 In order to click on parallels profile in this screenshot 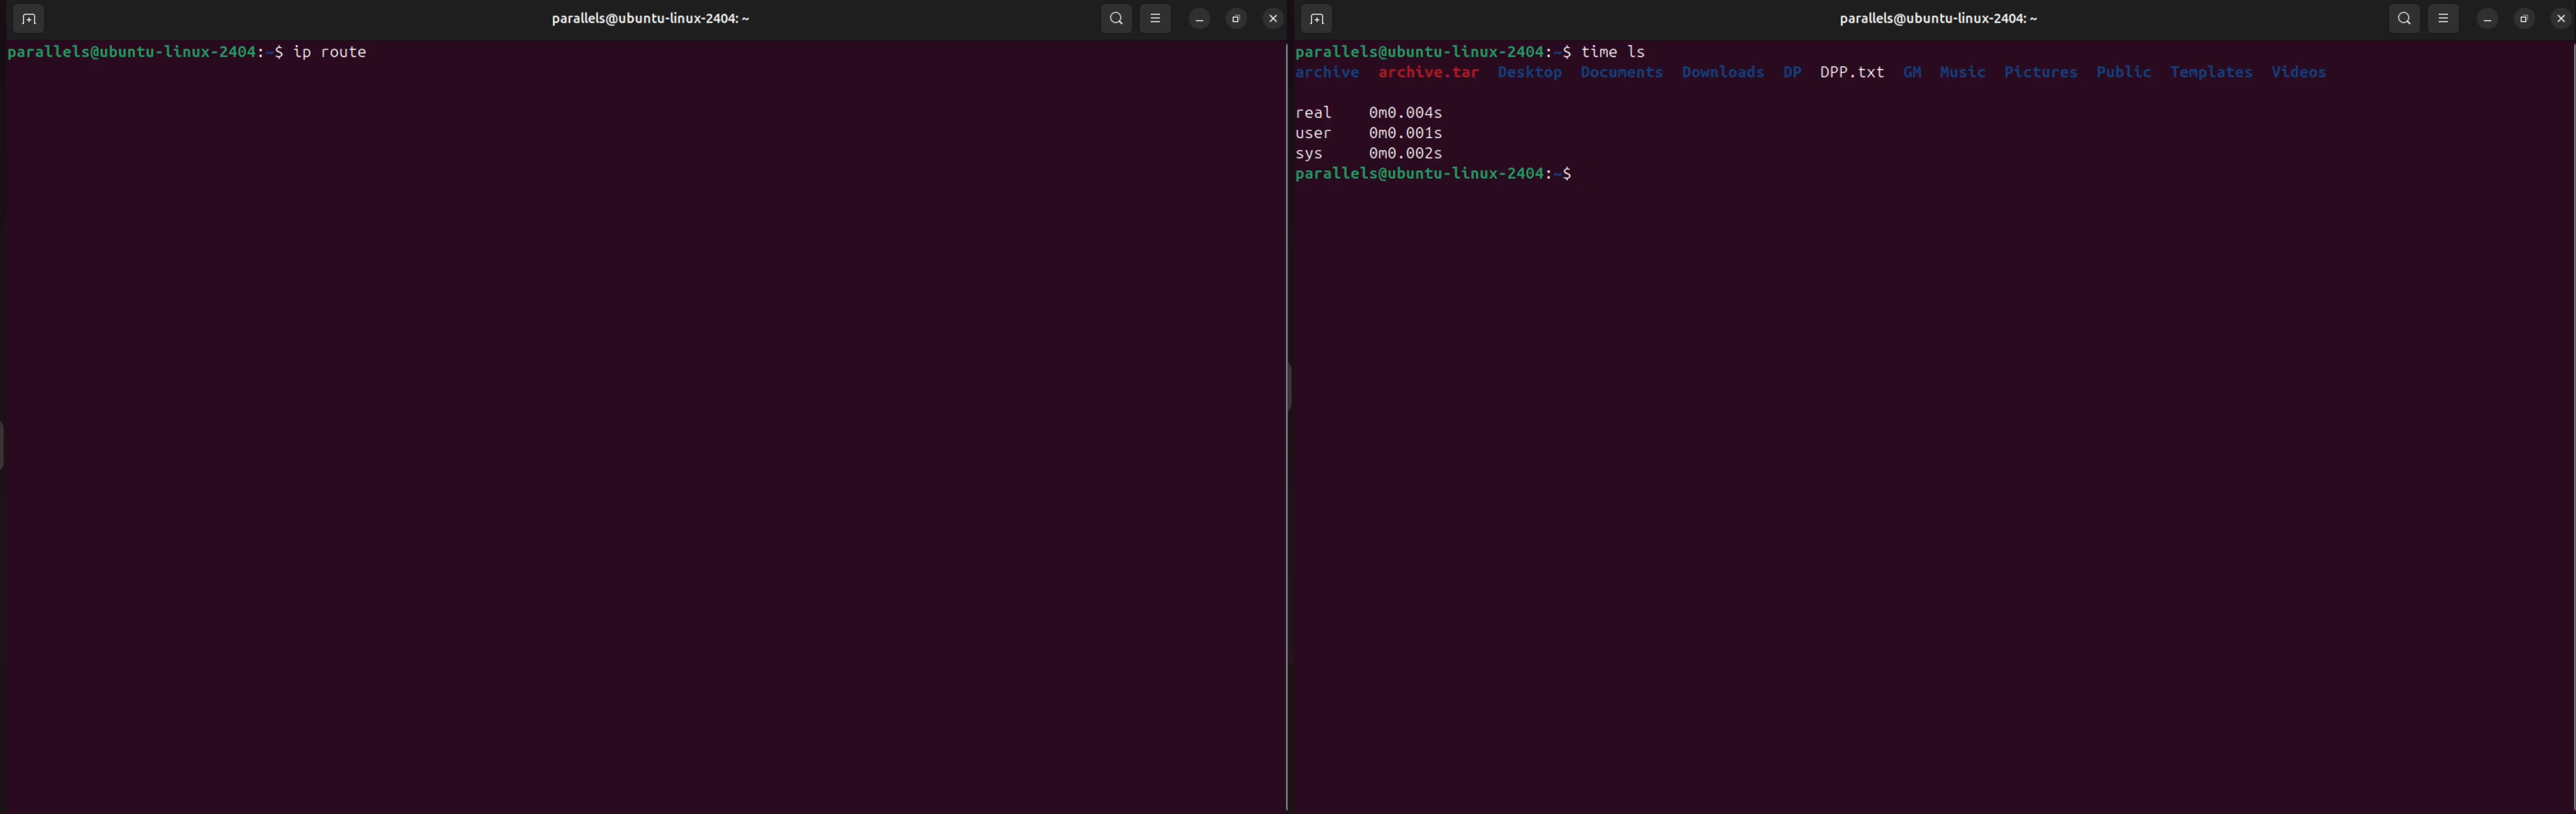, I will do `click(647, 21)`.